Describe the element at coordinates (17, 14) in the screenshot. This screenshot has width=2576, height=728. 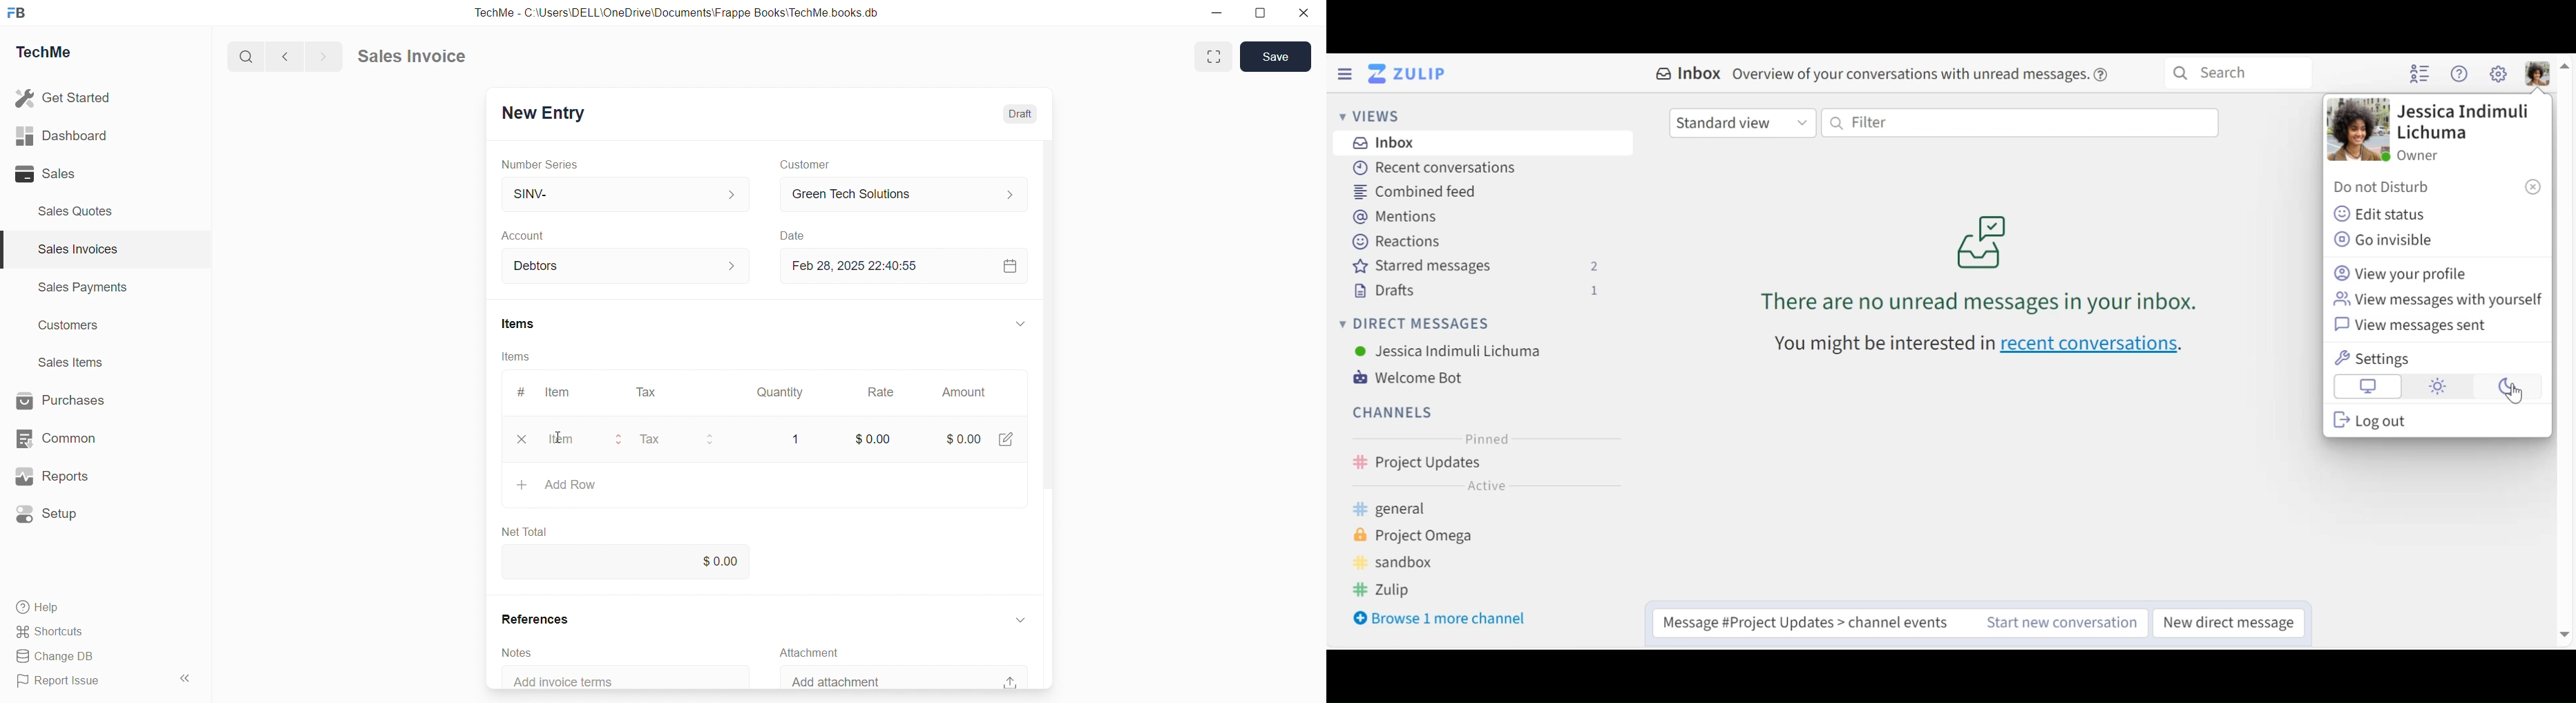
I see `FB` at that location.